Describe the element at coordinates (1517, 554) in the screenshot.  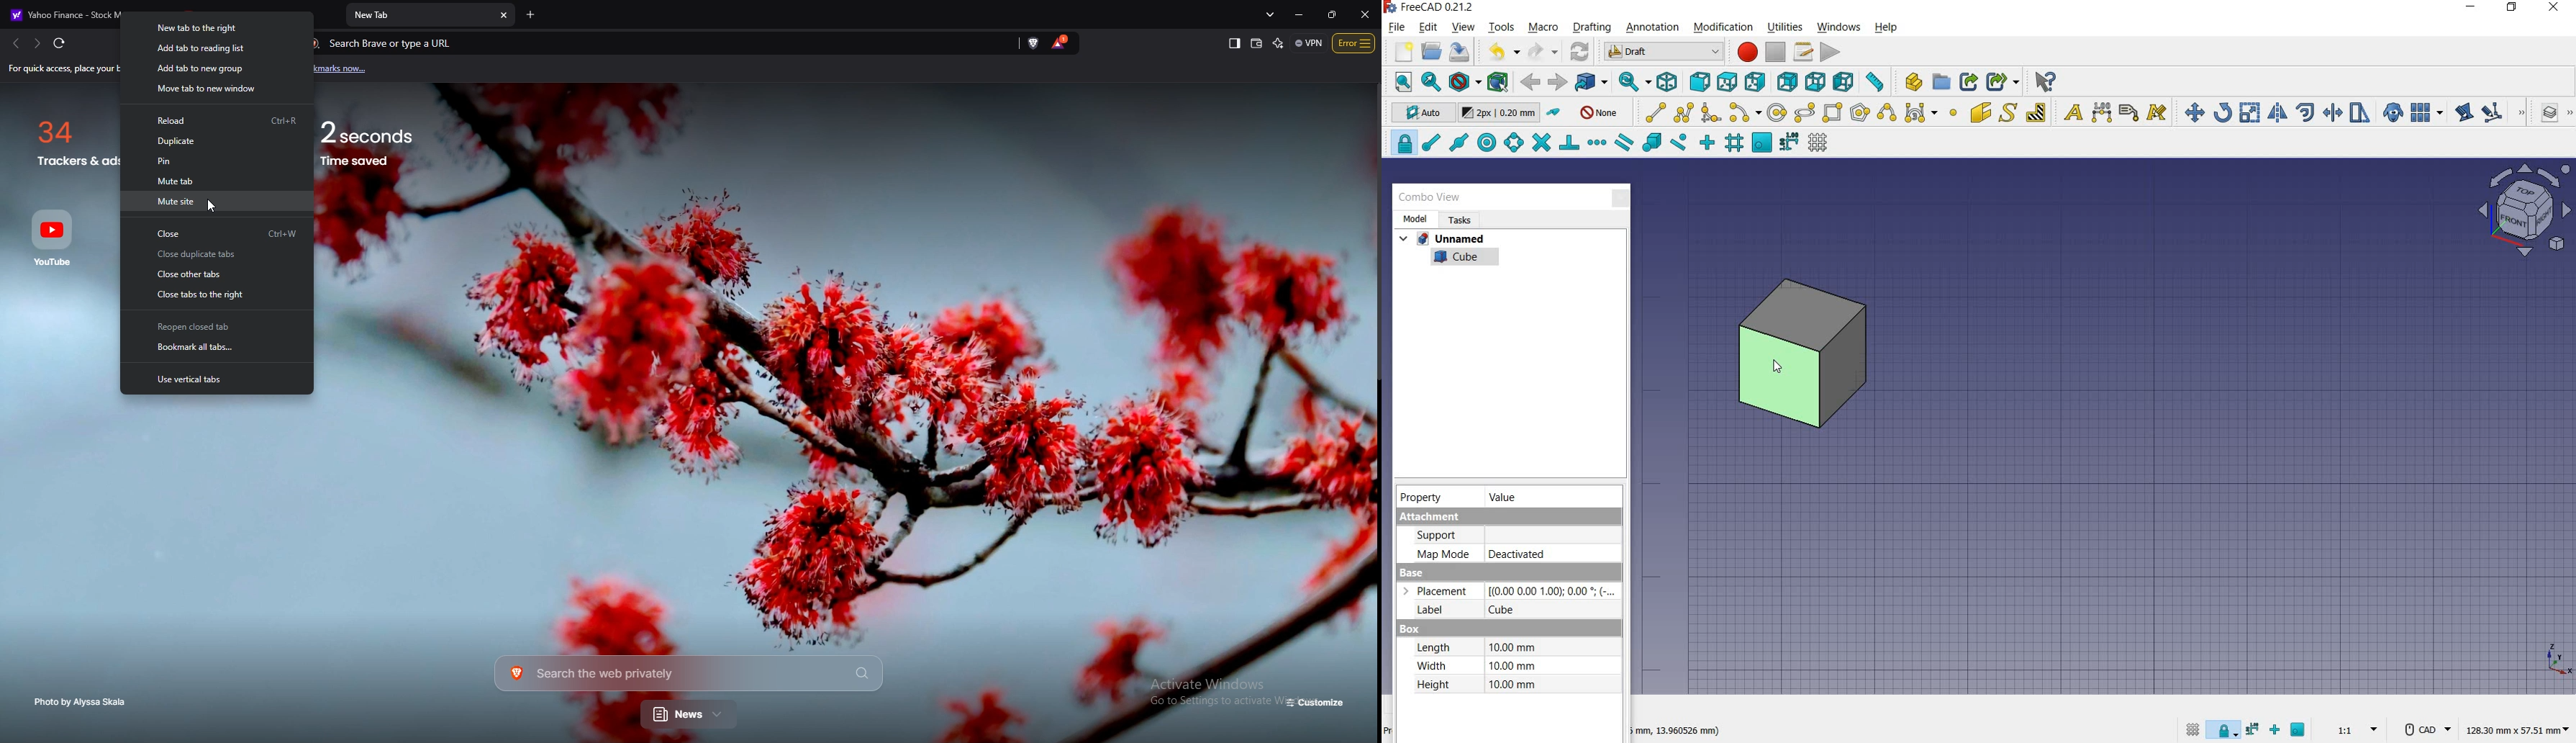
I see `deactivated` at that location.